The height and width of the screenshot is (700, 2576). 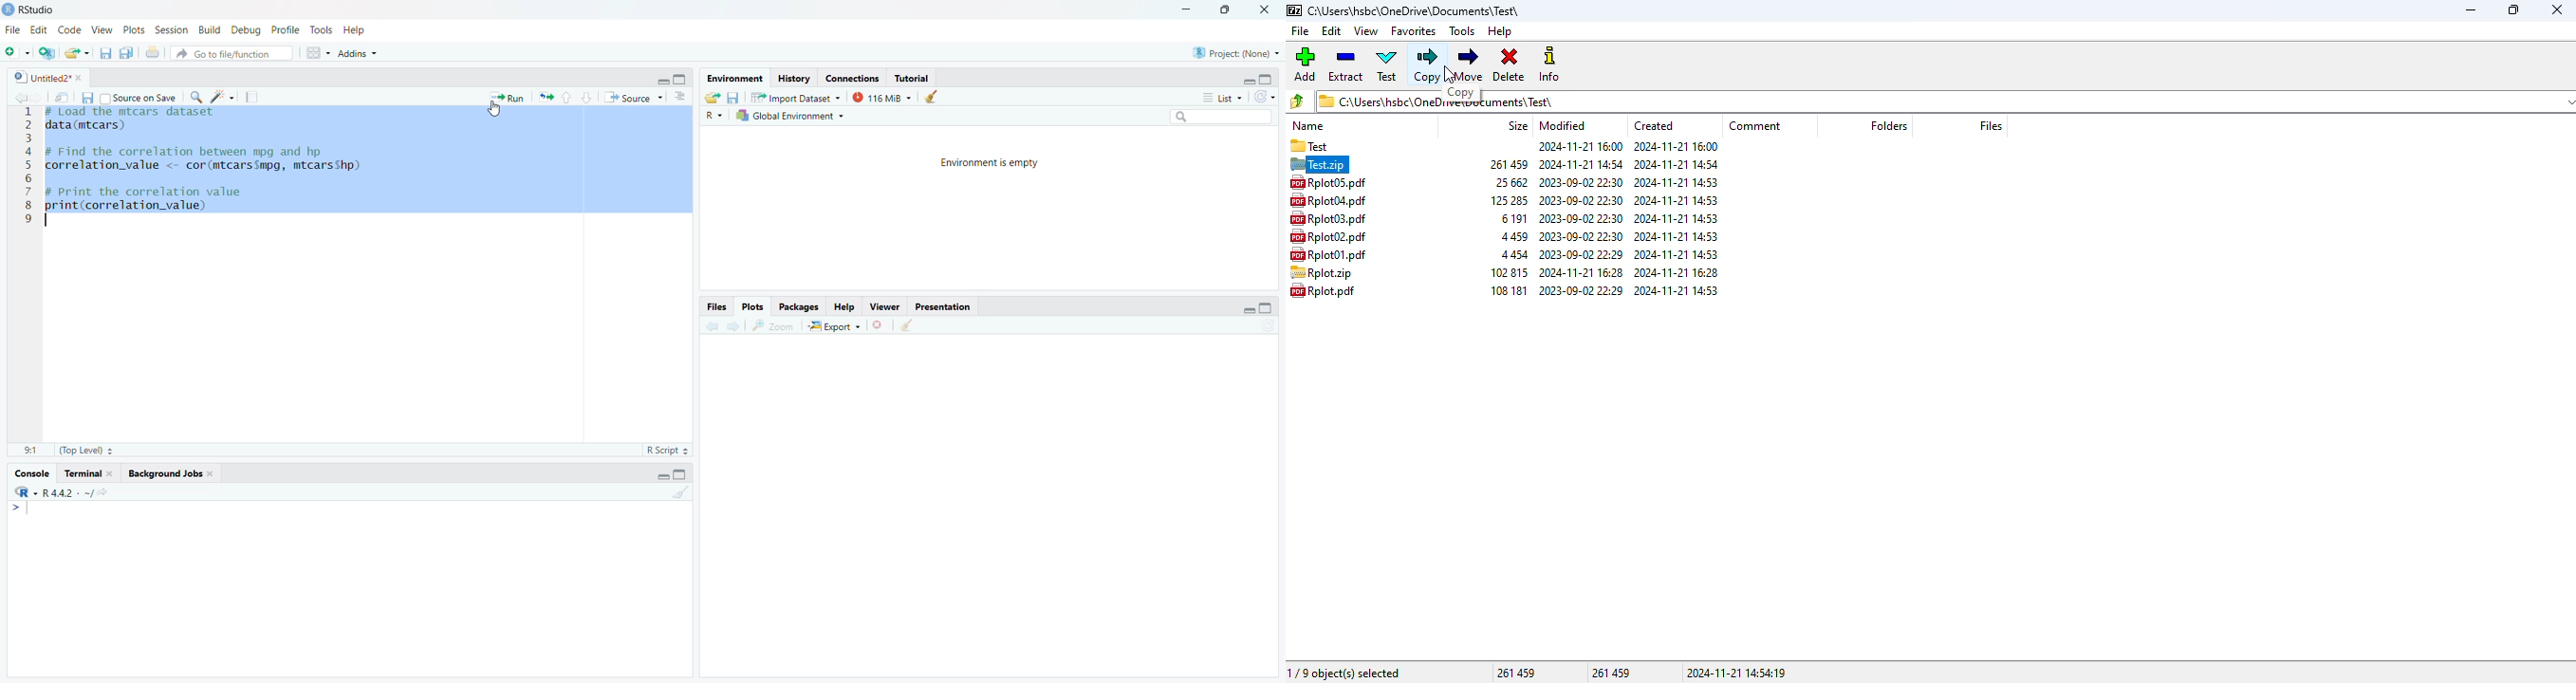 I want to click on created, so click(x=1654, y=124).